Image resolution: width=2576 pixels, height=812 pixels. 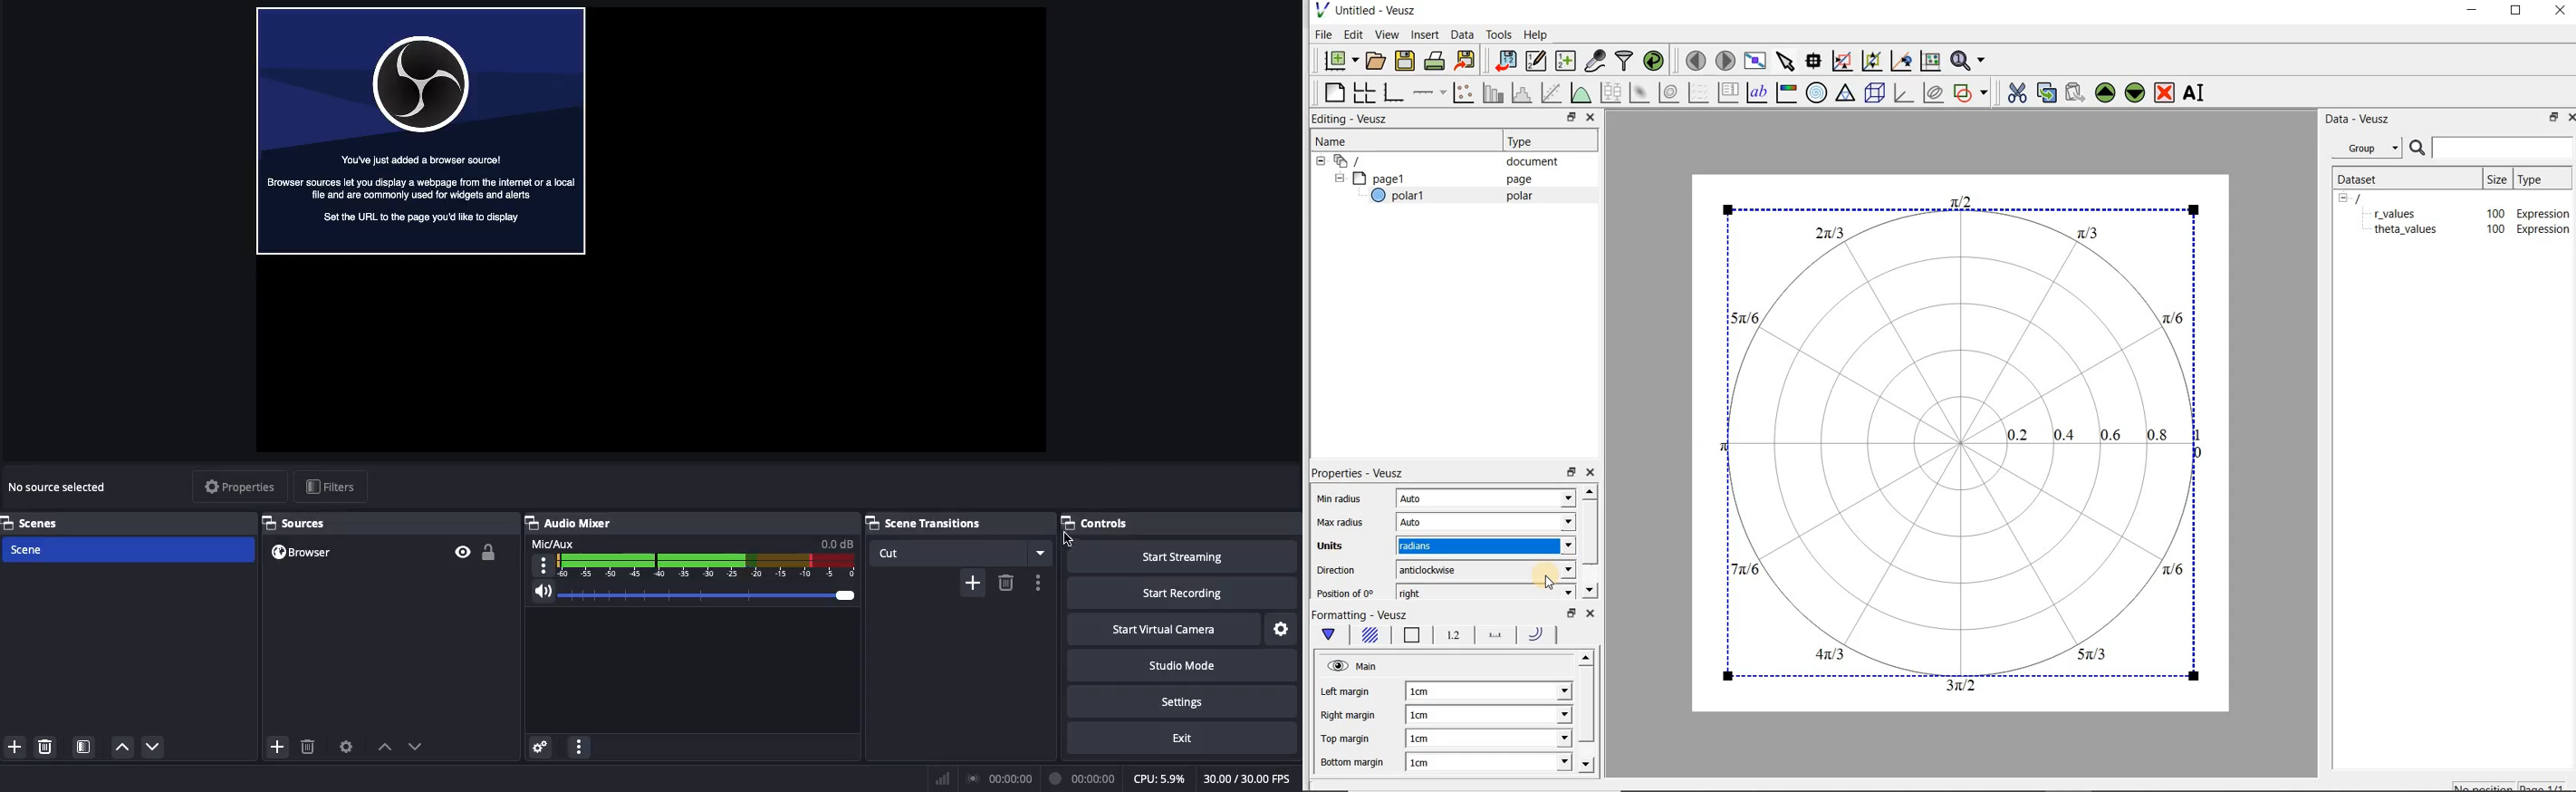 I want to click on document, so click(x=1526, y=162).